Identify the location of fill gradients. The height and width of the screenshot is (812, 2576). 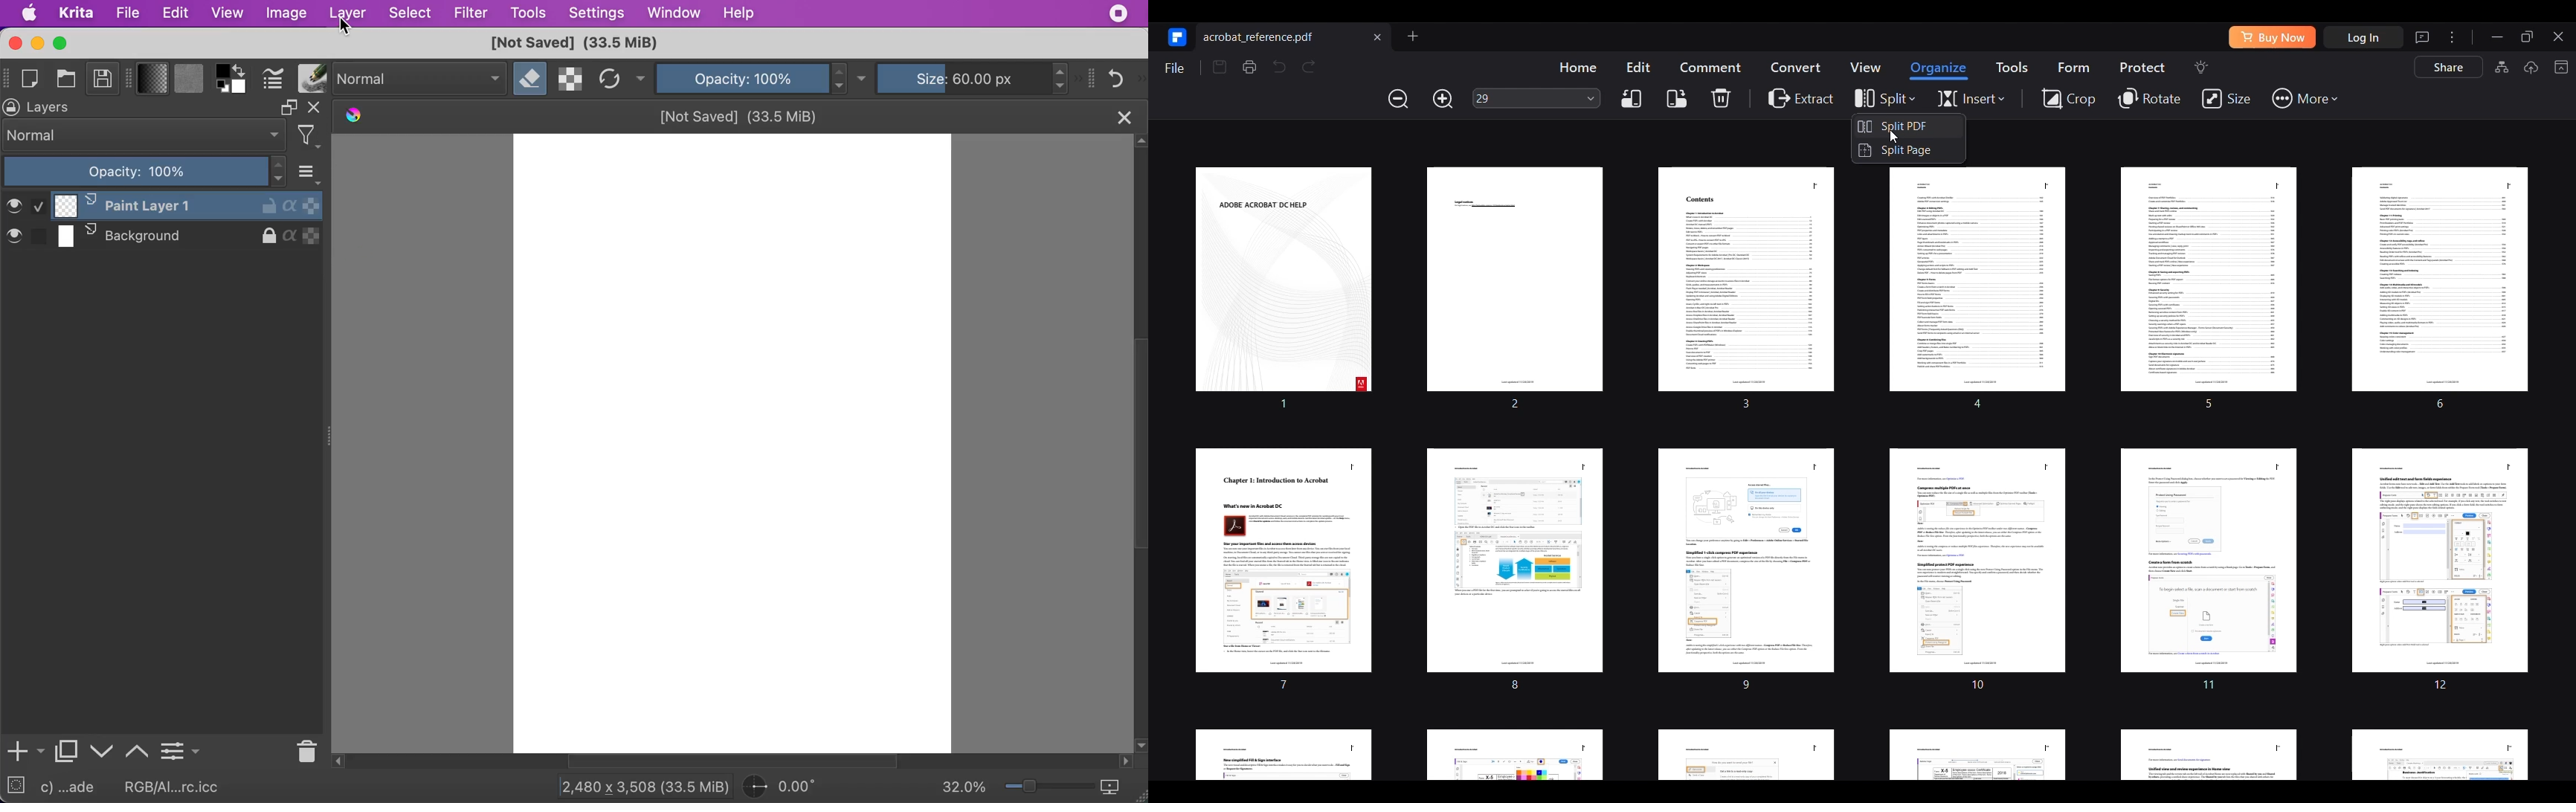
(153, 80).